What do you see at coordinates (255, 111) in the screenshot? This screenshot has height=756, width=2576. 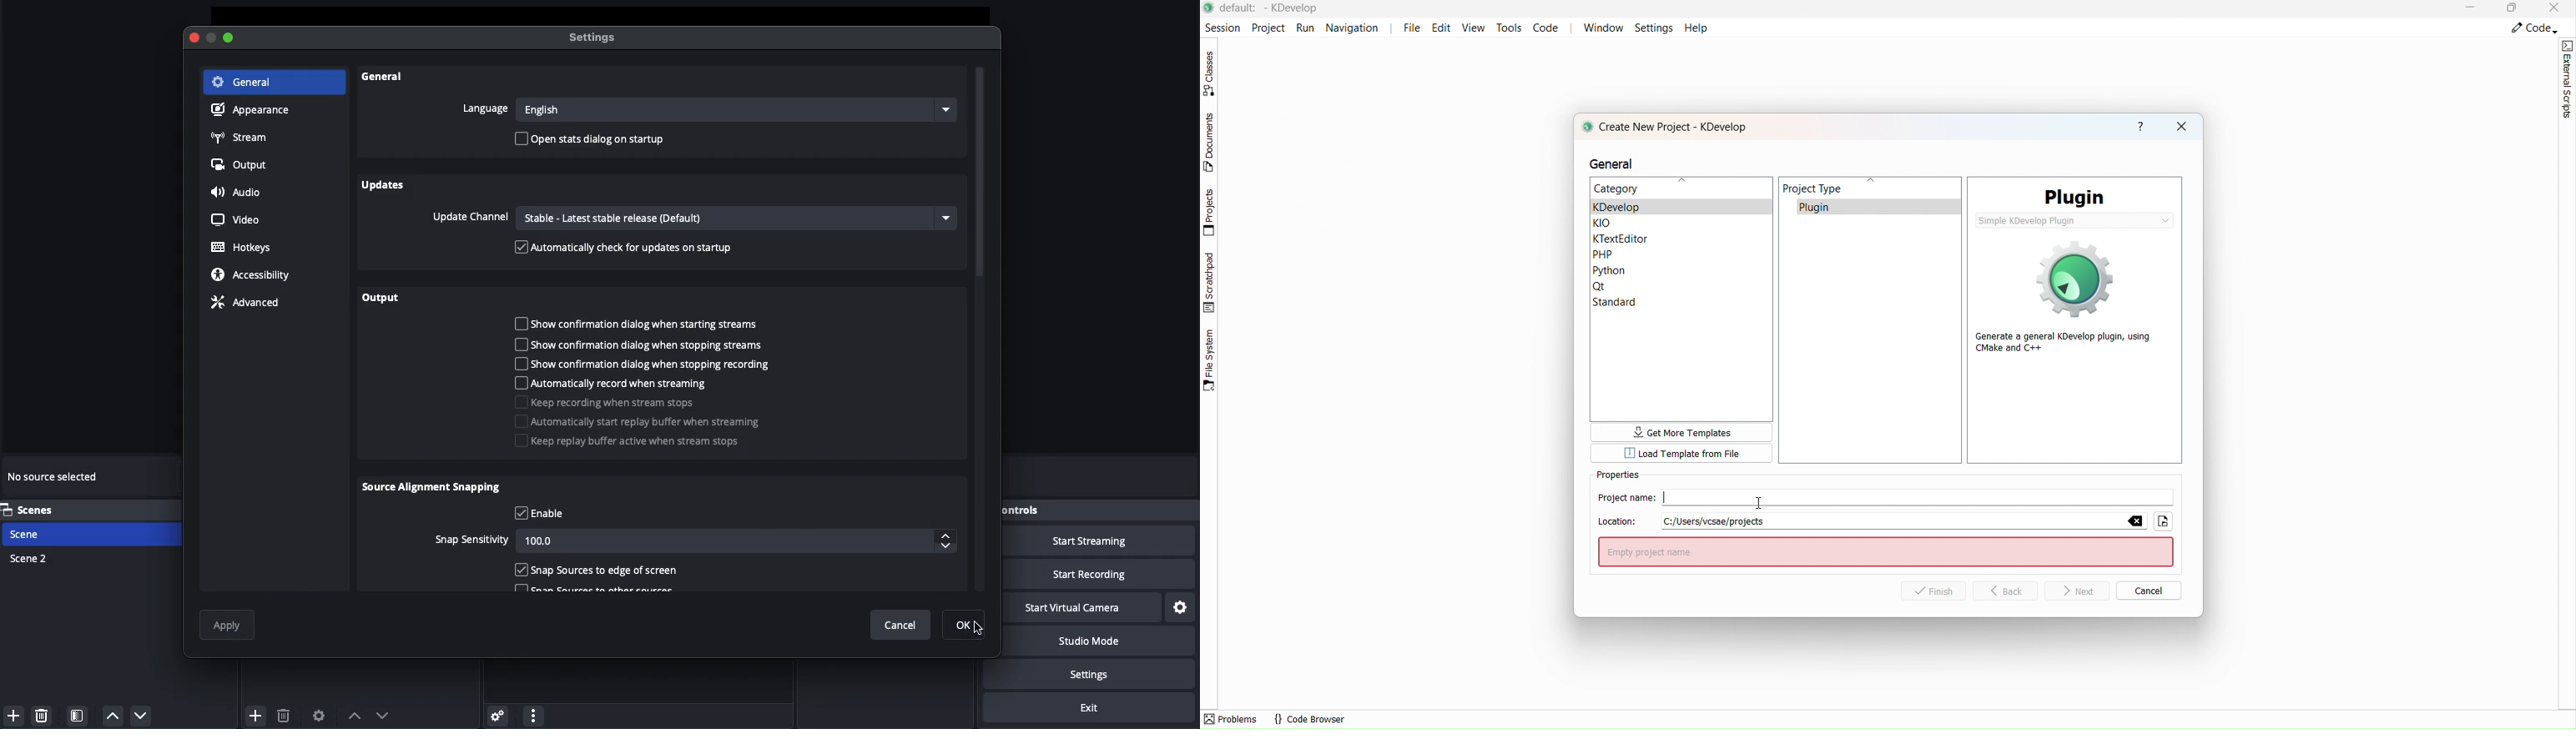 I see `Appearance ` at bounding box center [255, 111].